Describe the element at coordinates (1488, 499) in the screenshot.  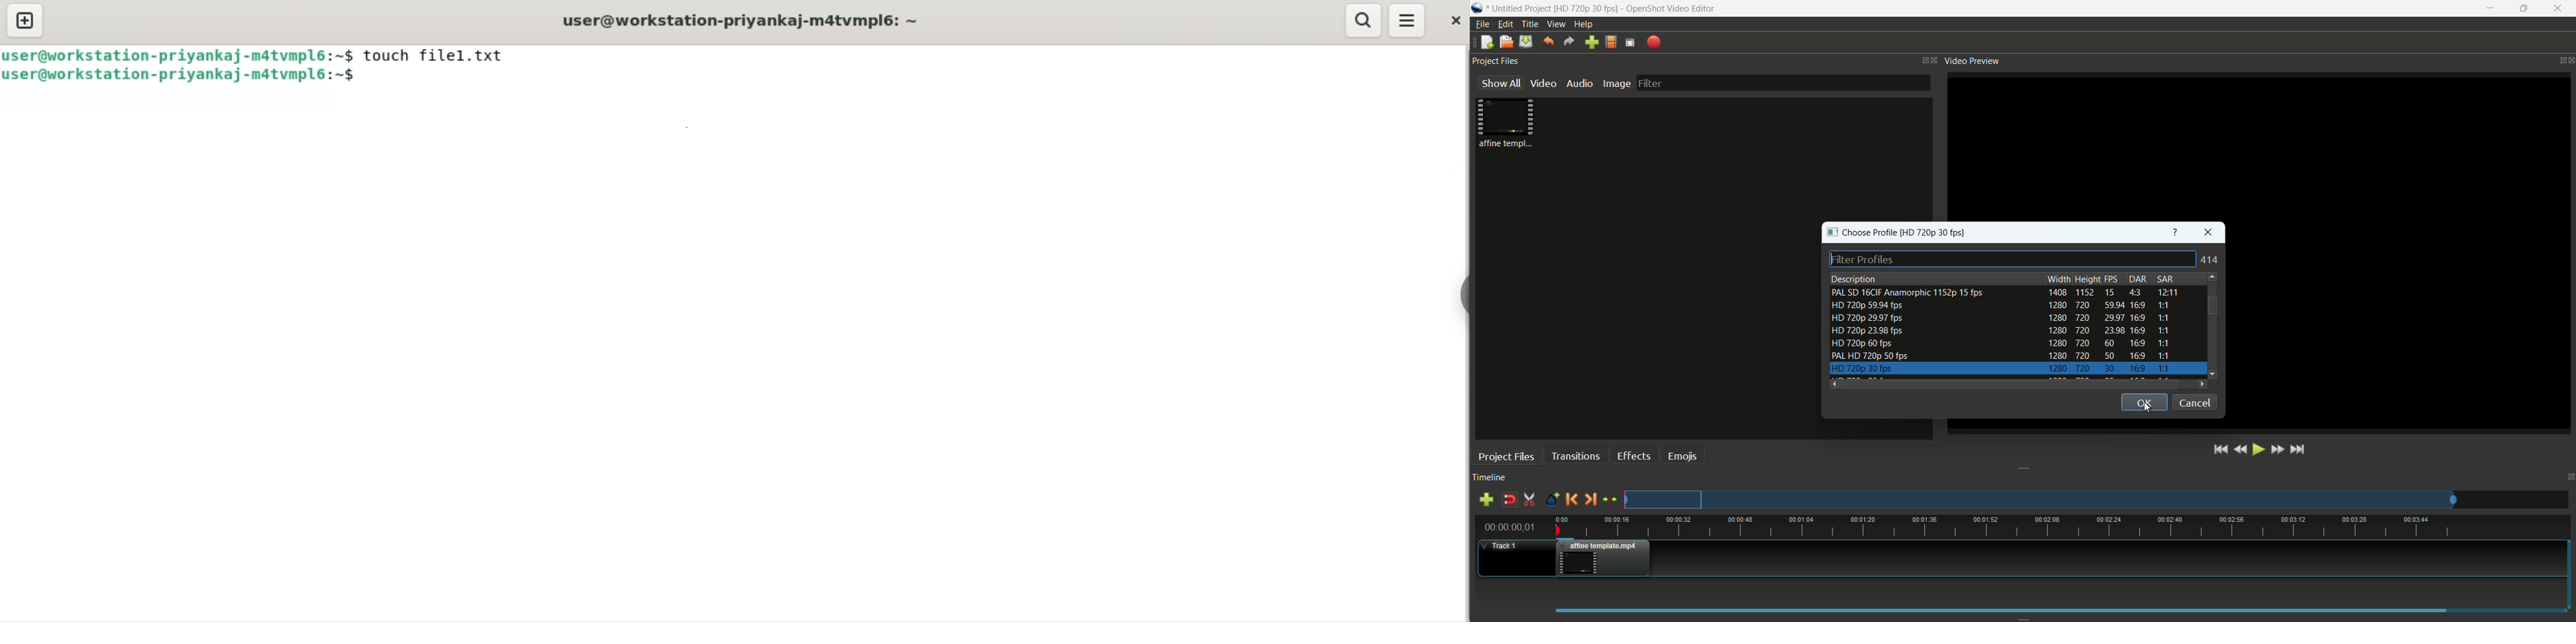
I see `add track` at that location.